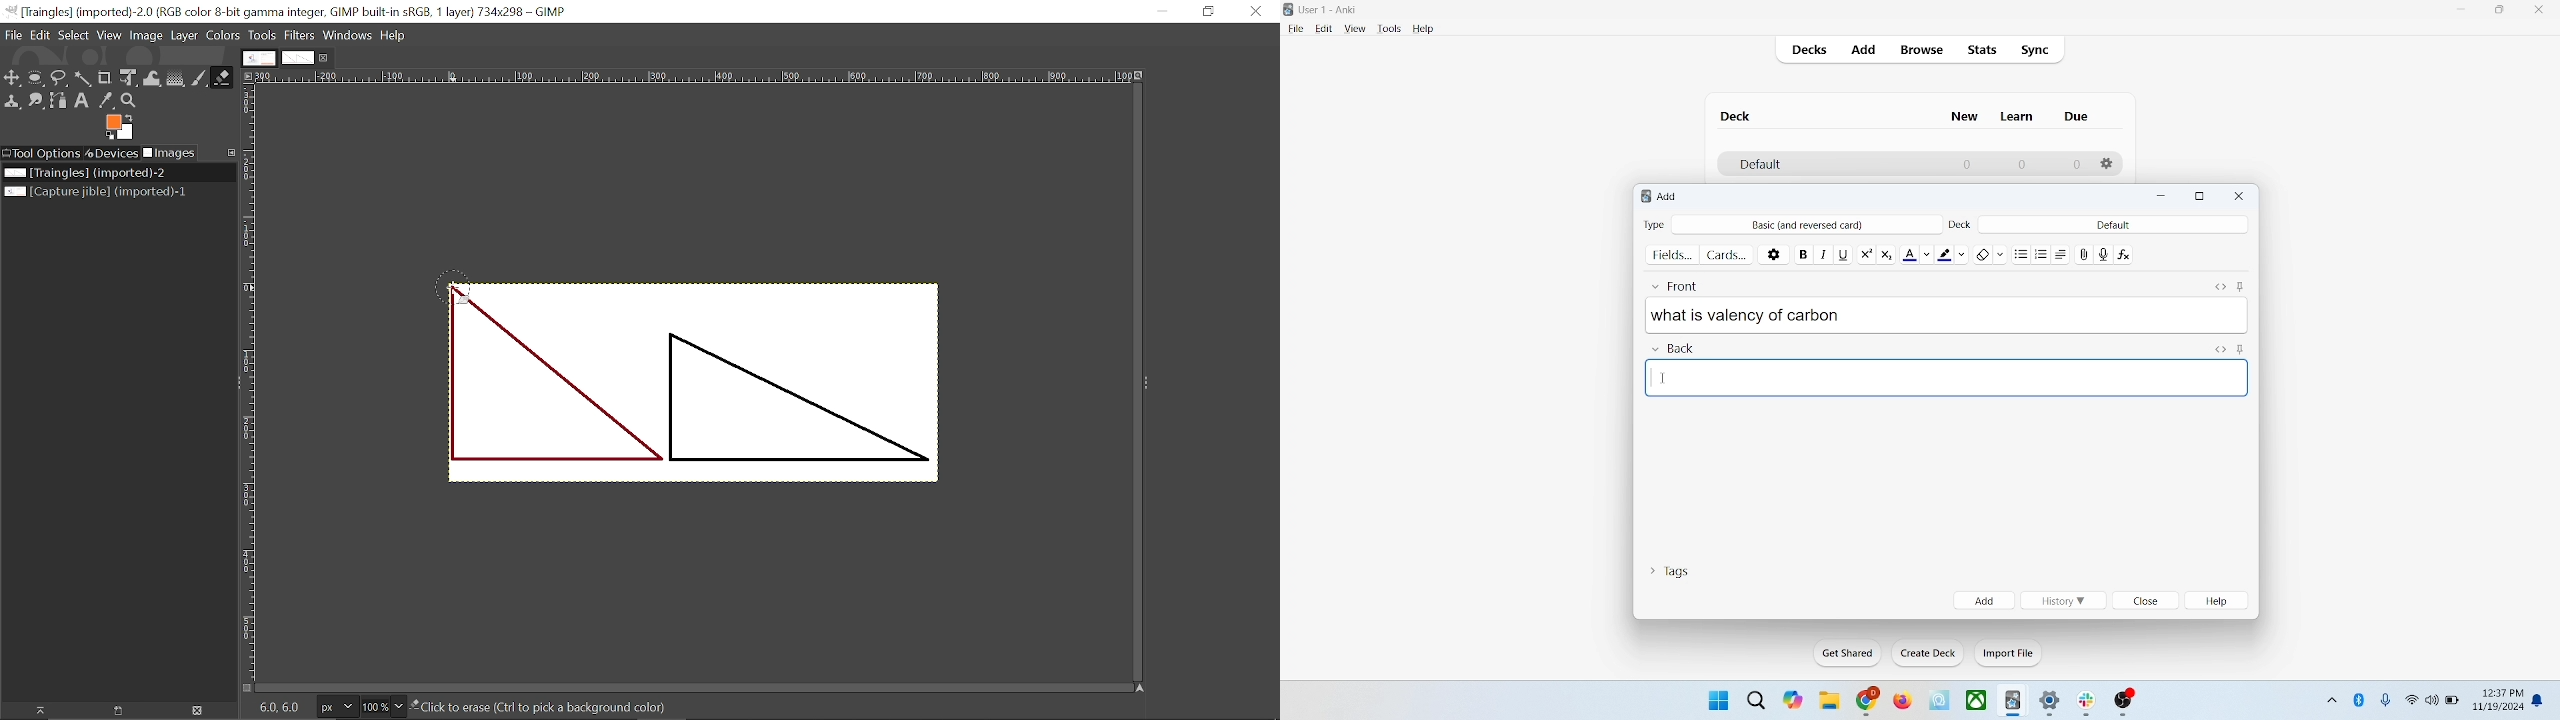  Describe the element at coordinates (1817, 225) in the screenshot. I see `Basic (and reversed card)` at that location.